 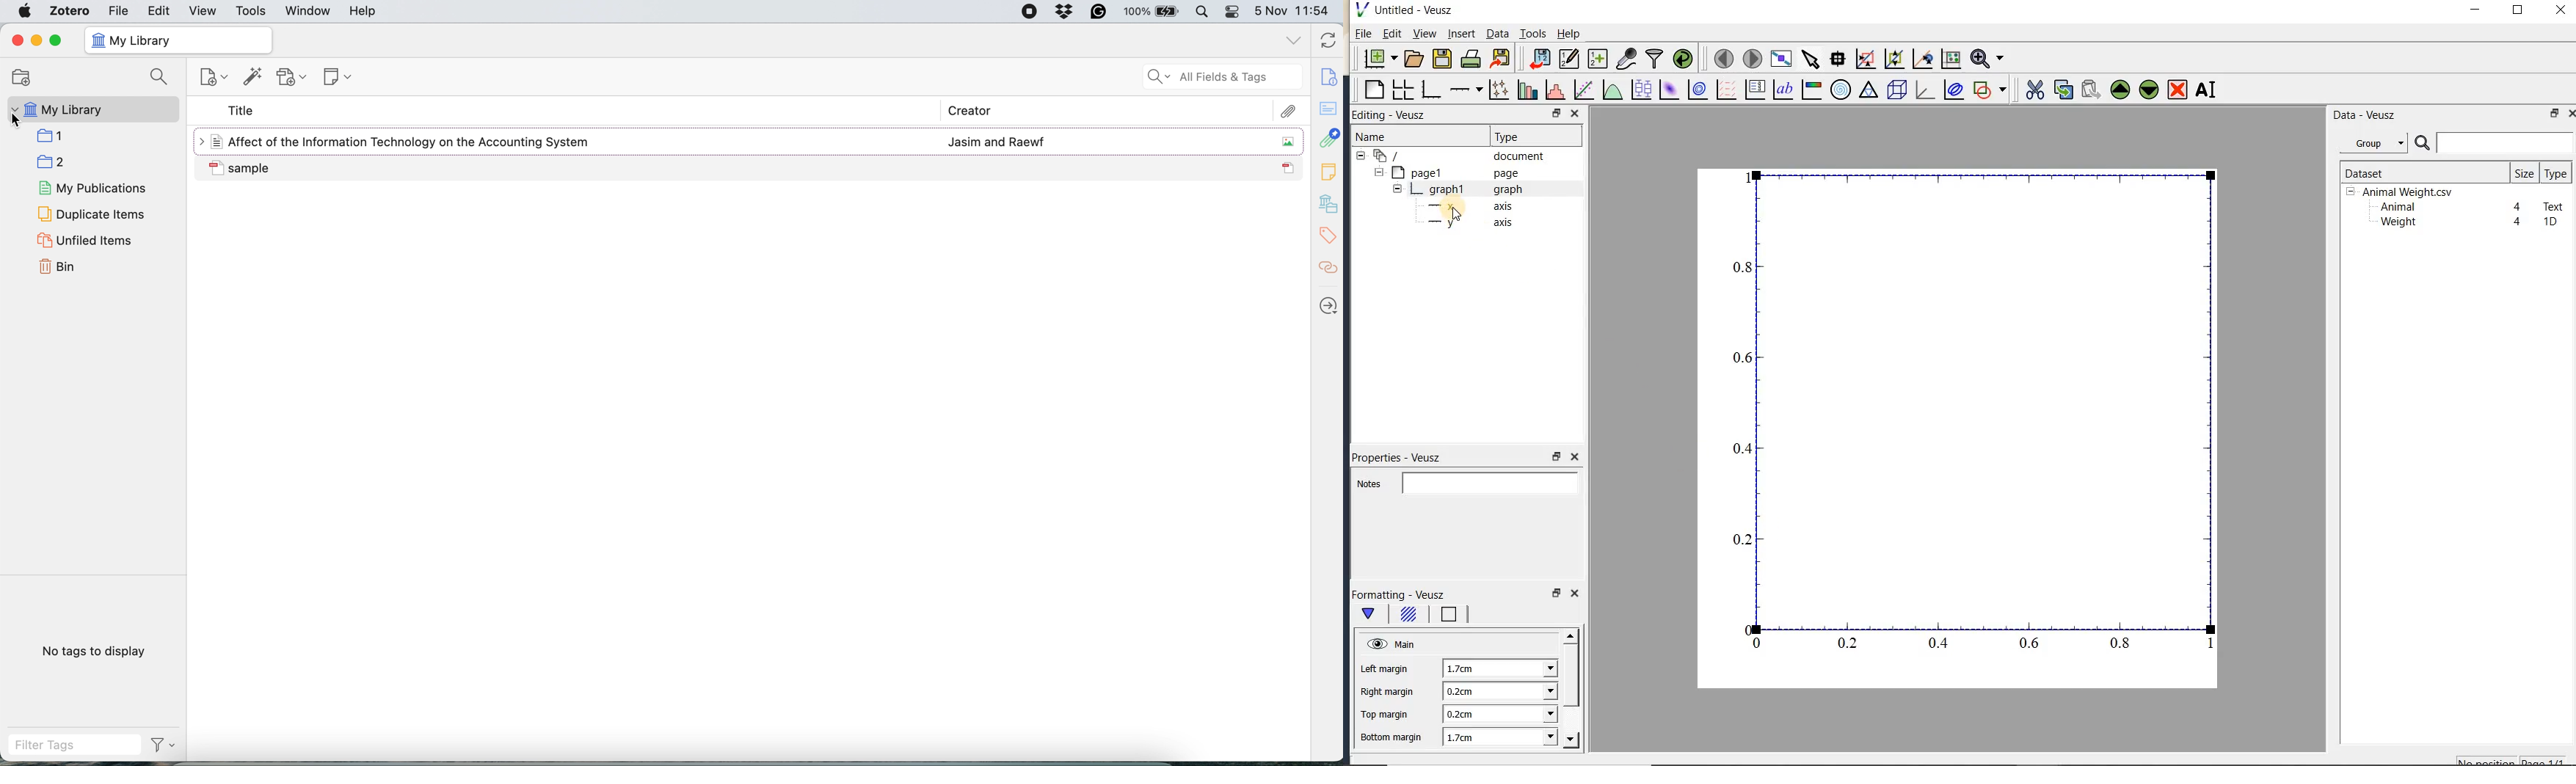 I want to click on minimise, so click(x=36, y=39).